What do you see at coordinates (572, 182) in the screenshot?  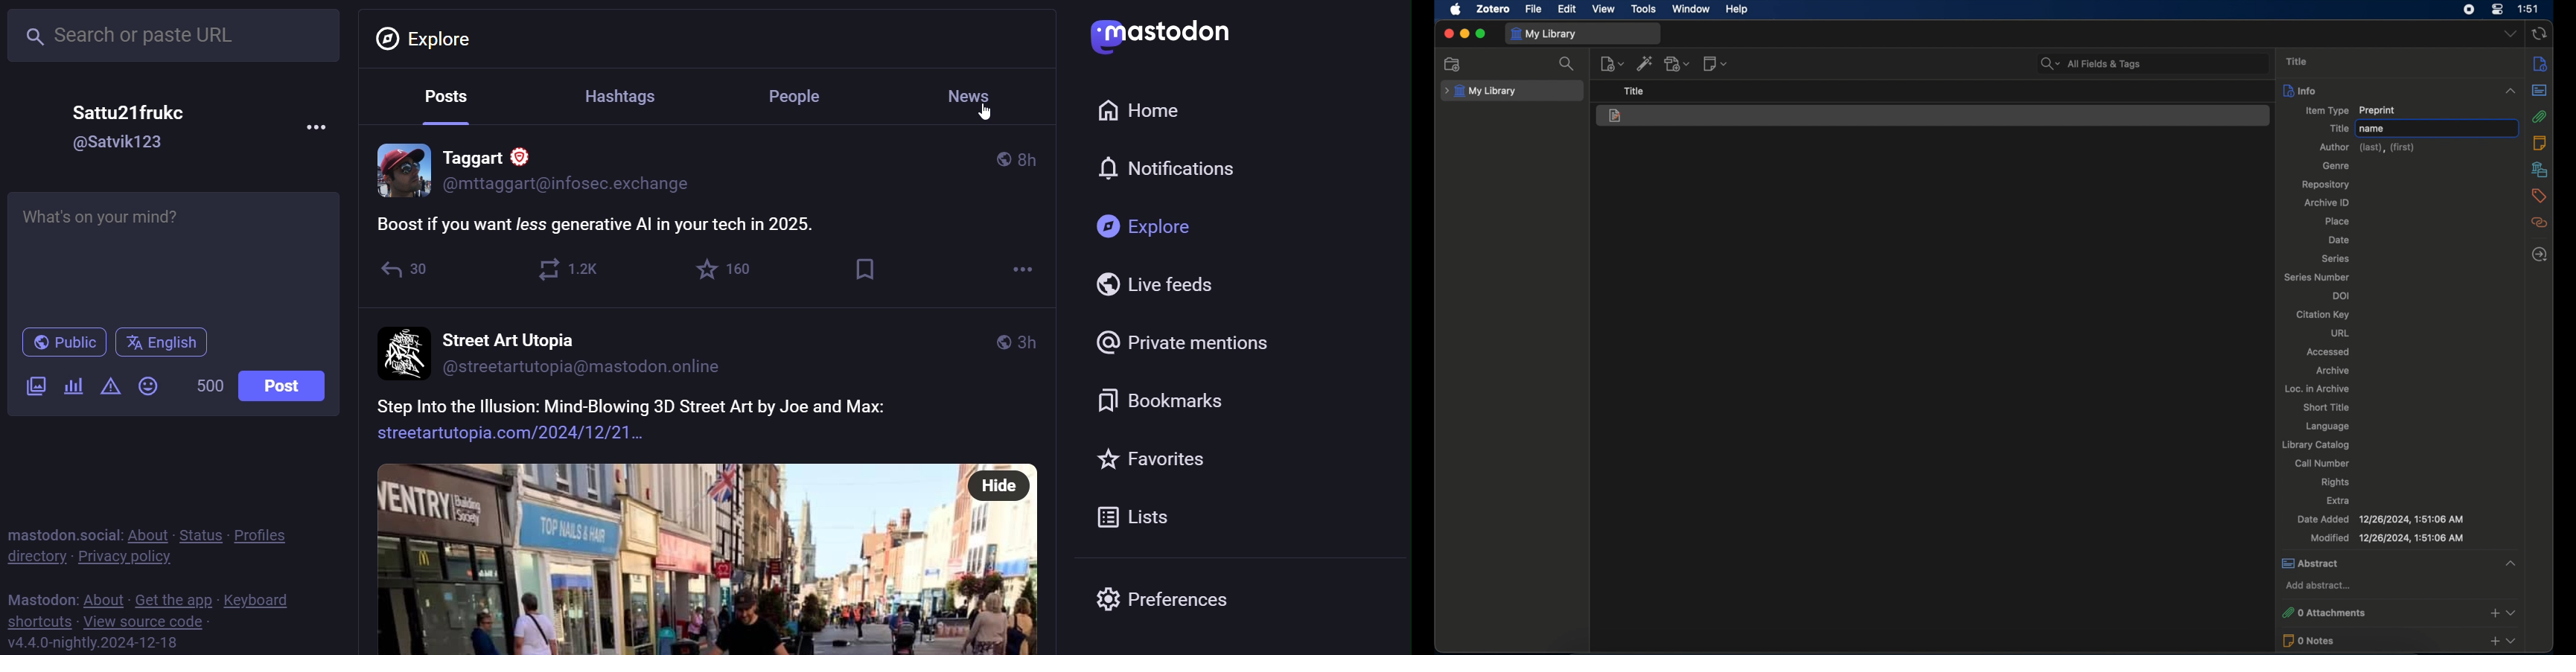 I see `@mttaggart@infosec.exchange` at bounding box center [572, 182].